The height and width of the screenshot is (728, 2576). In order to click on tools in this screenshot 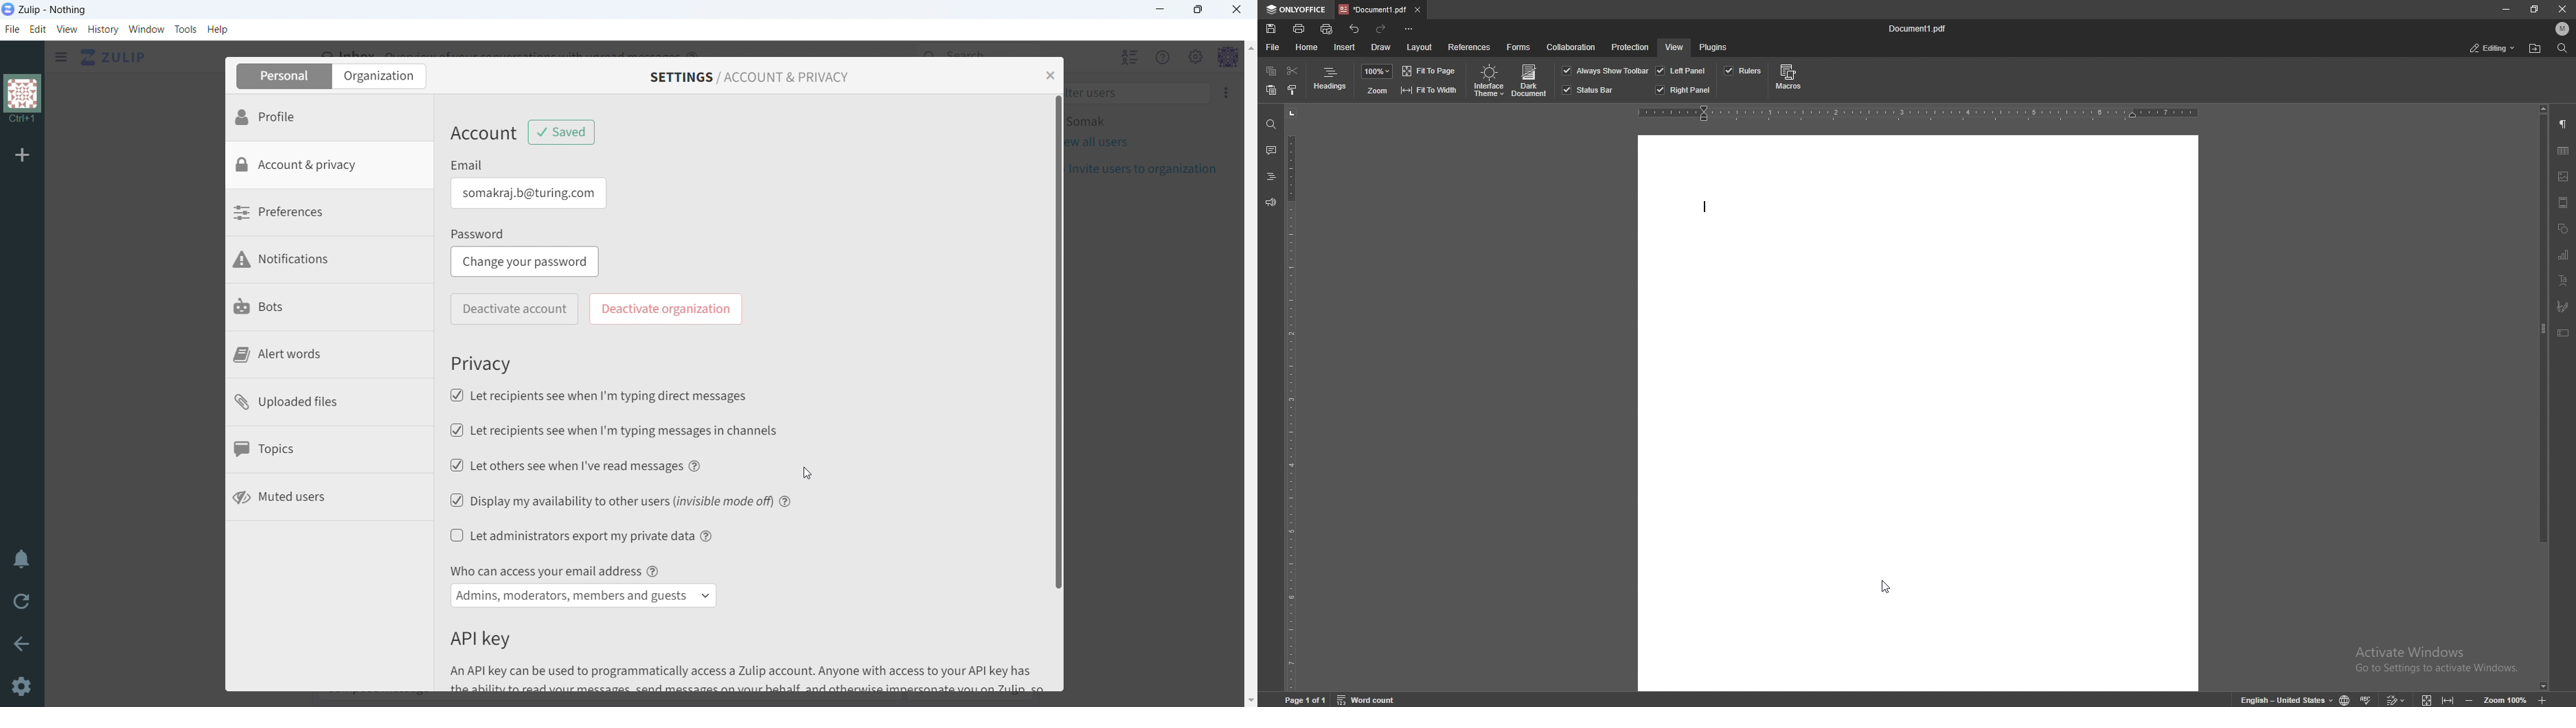, I will do `click(186, 29)`.